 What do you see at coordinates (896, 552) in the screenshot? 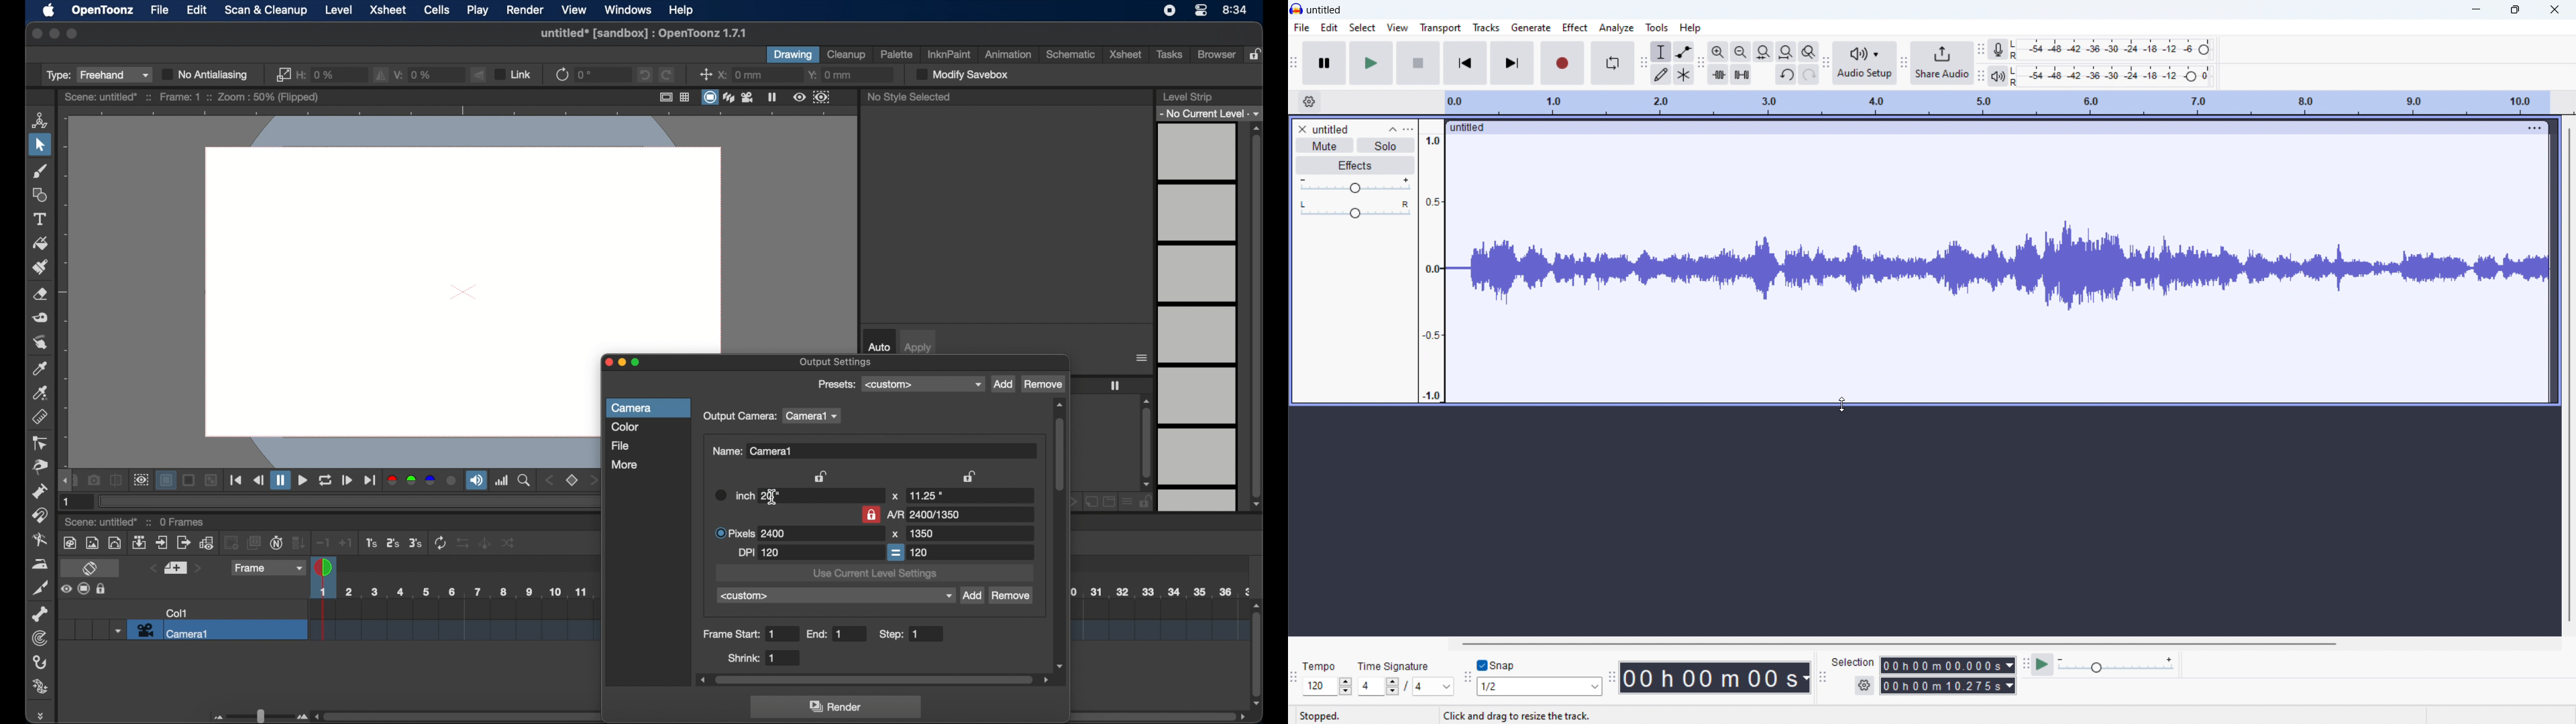
I see `equal to` at bounding box center [896, 552].